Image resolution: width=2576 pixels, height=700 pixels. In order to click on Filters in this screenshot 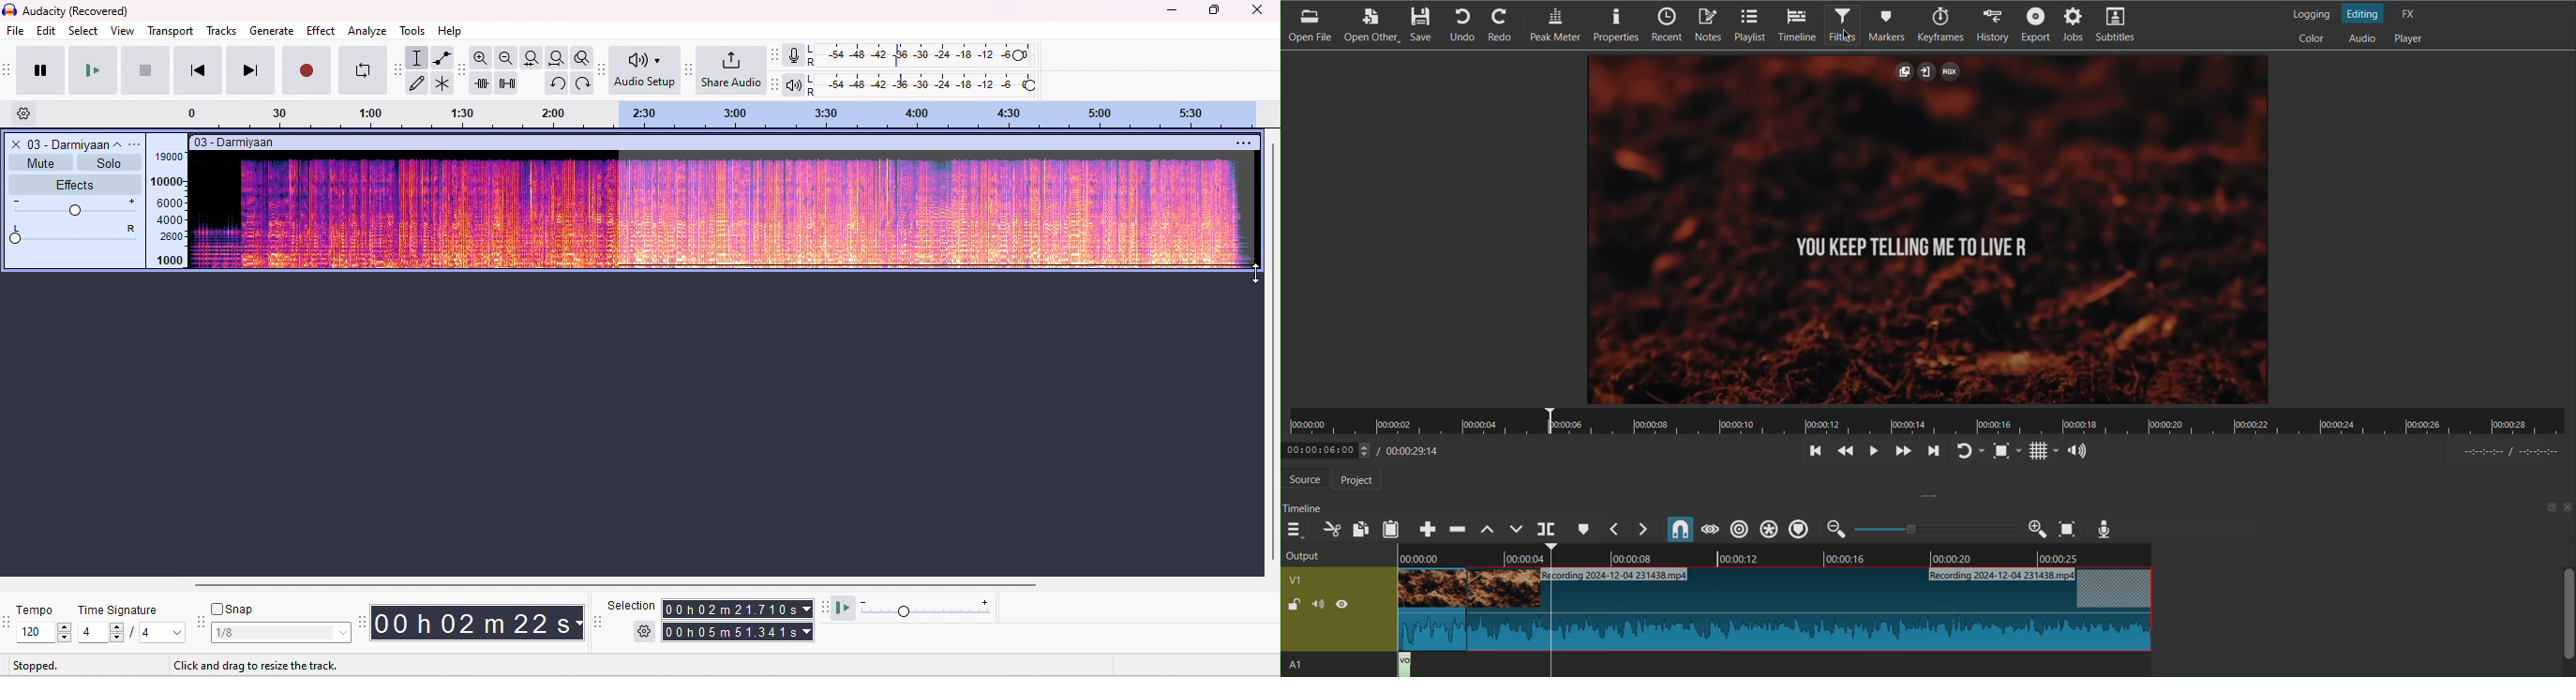, I will do `click(1843, 24)`.